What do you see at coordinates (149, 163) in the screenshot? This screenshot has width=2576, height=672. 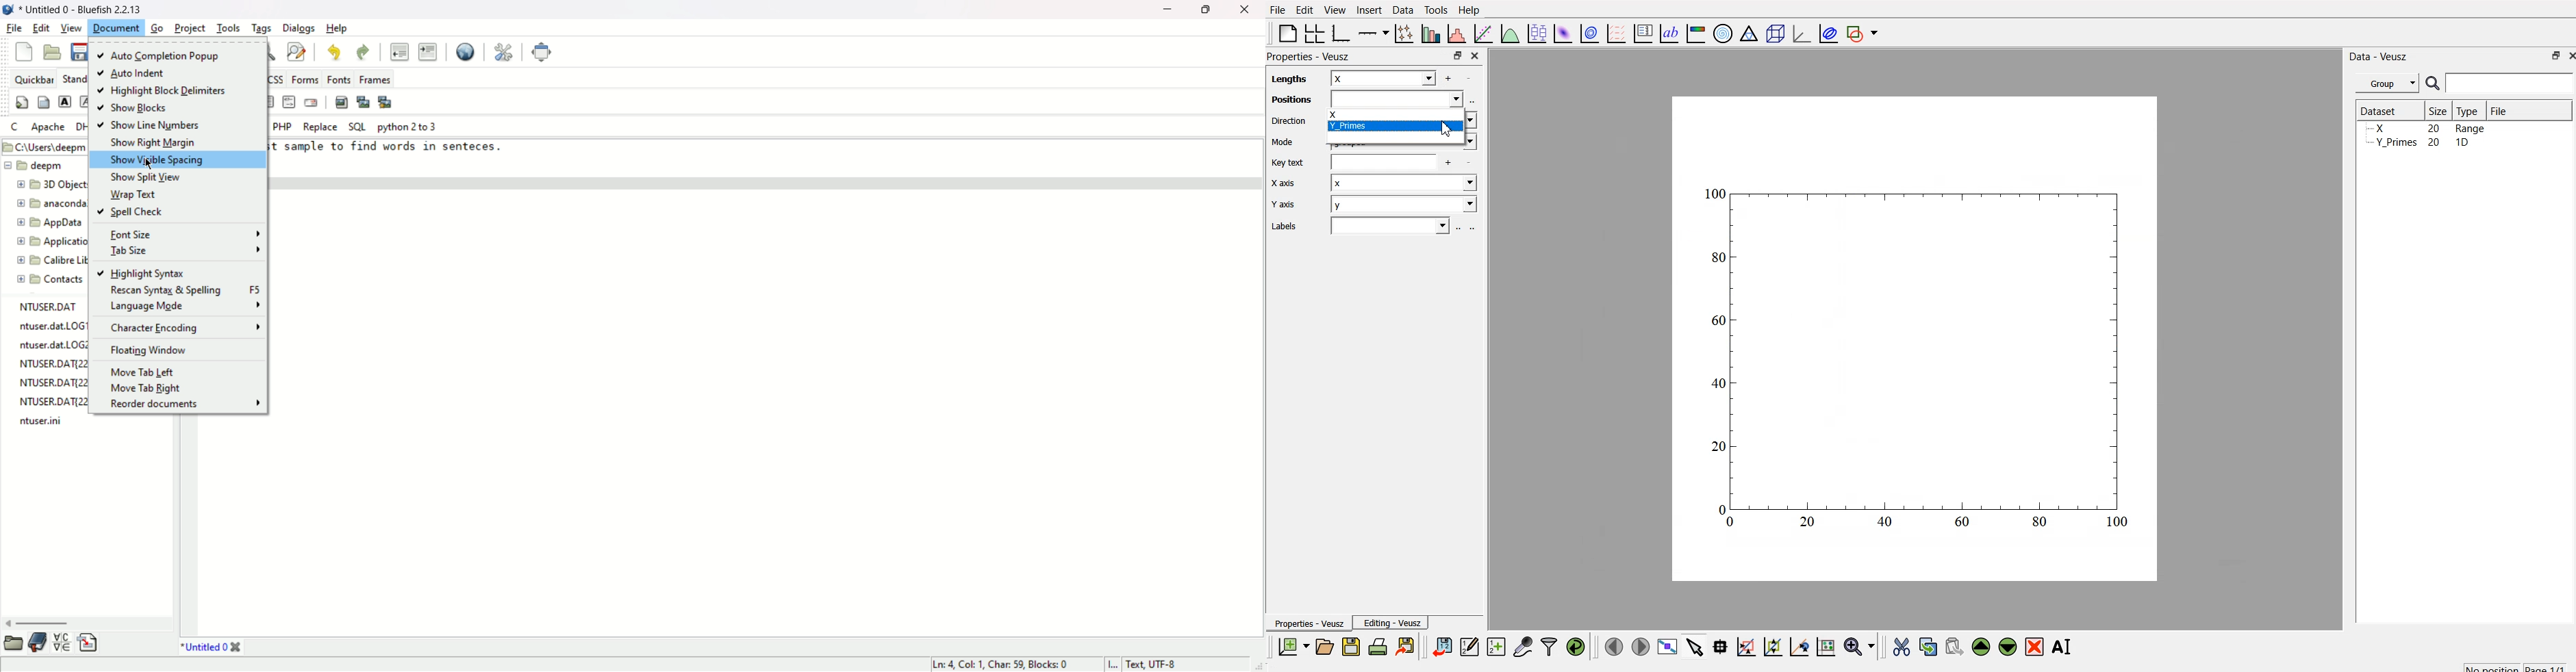 I see `cursor` at bounding box center [149, 163].